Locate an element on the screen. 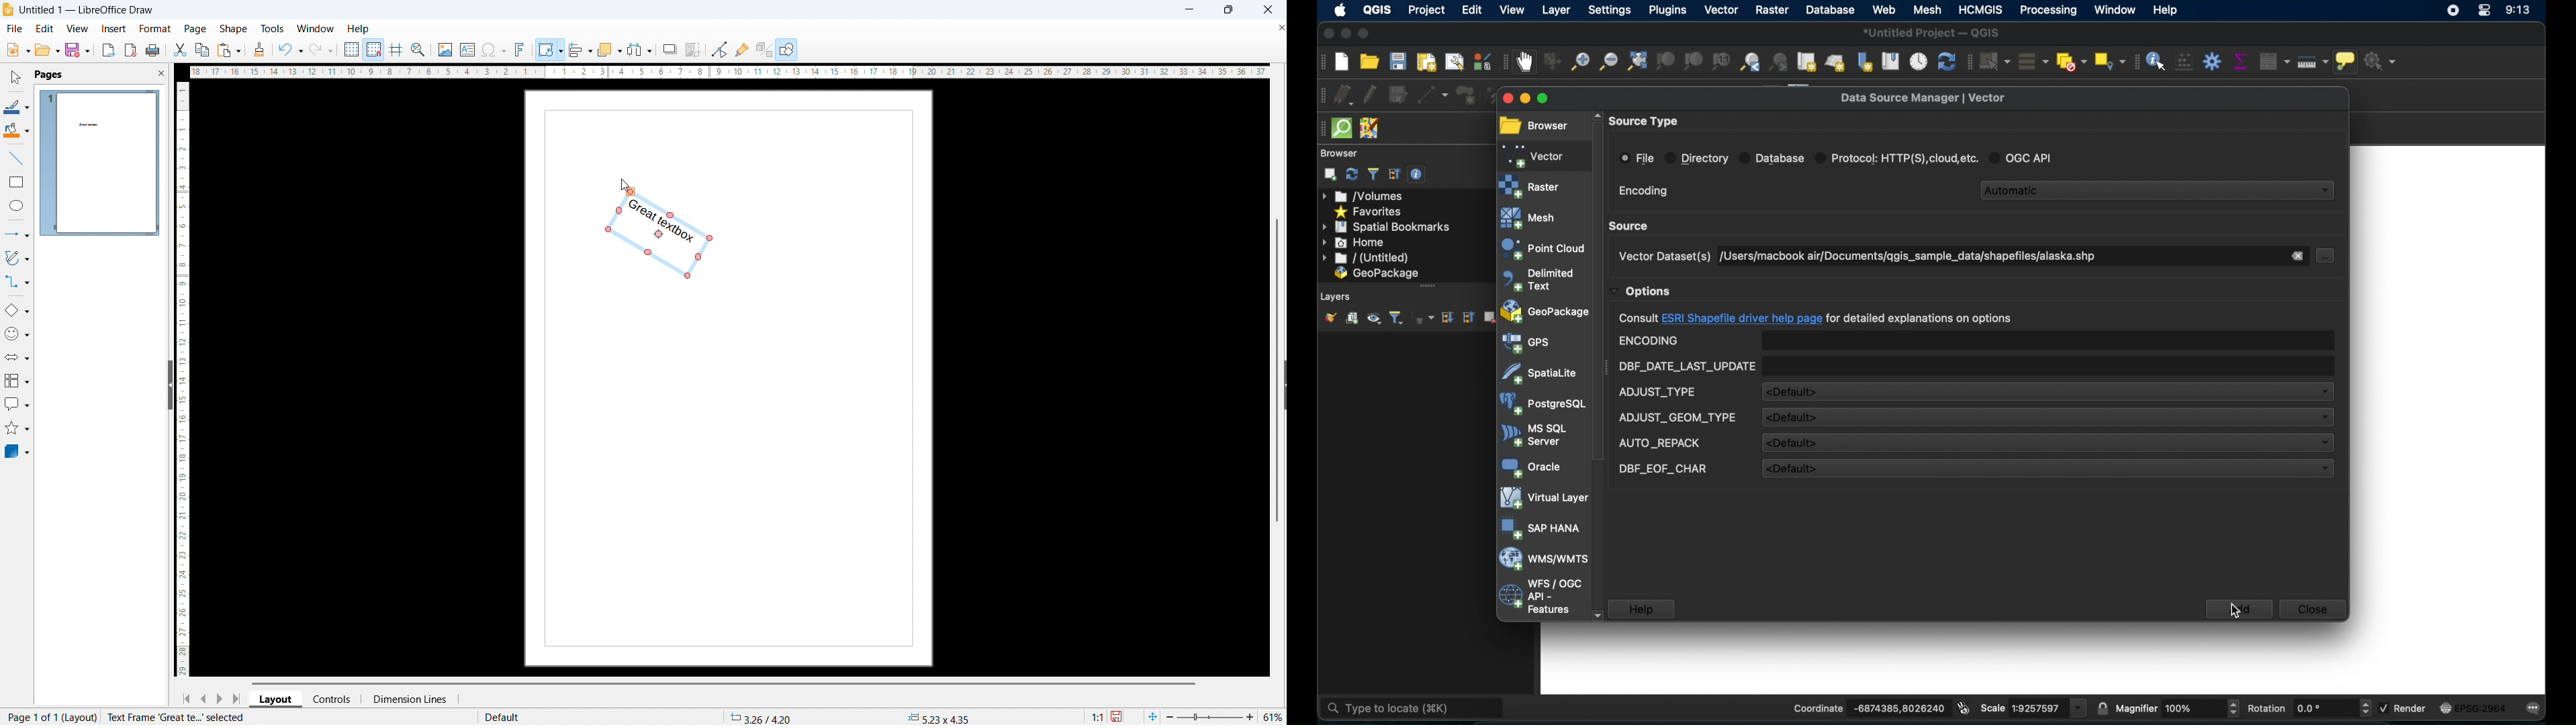  align is located at coordinates (581, 49).